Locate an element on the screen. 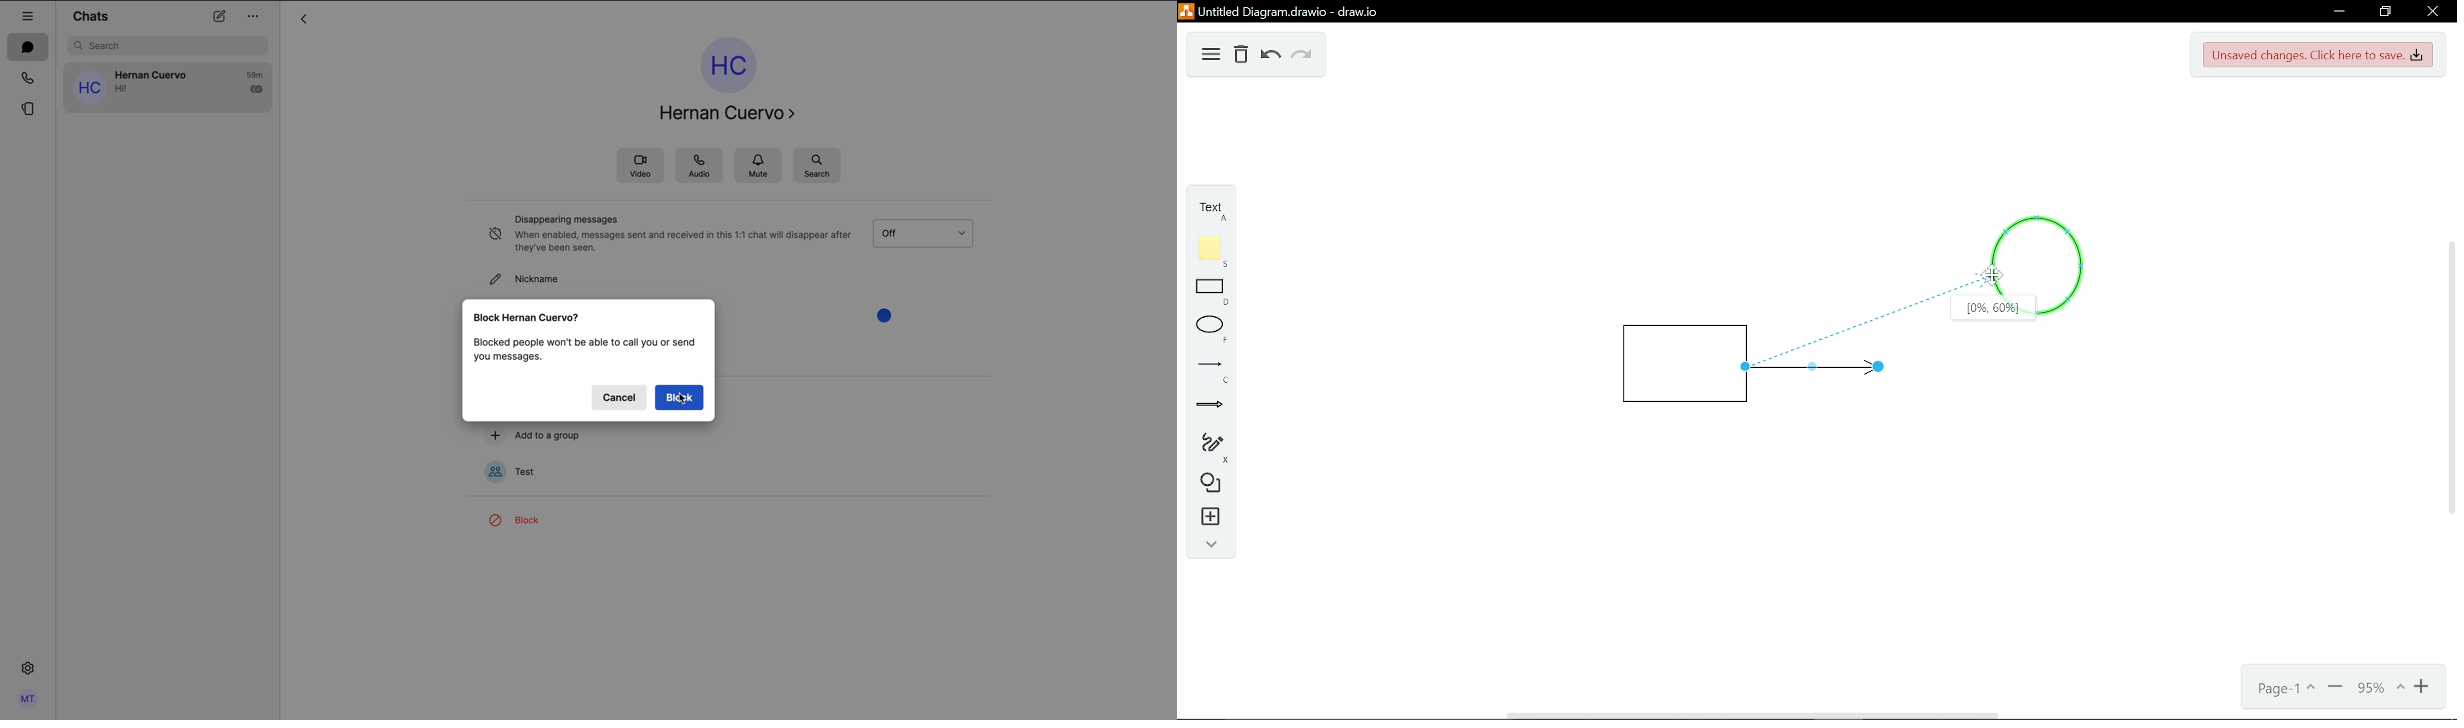 Image resolution: width=2464 pixels, height=728 pixels. audio is located at coordinates (702, 165).